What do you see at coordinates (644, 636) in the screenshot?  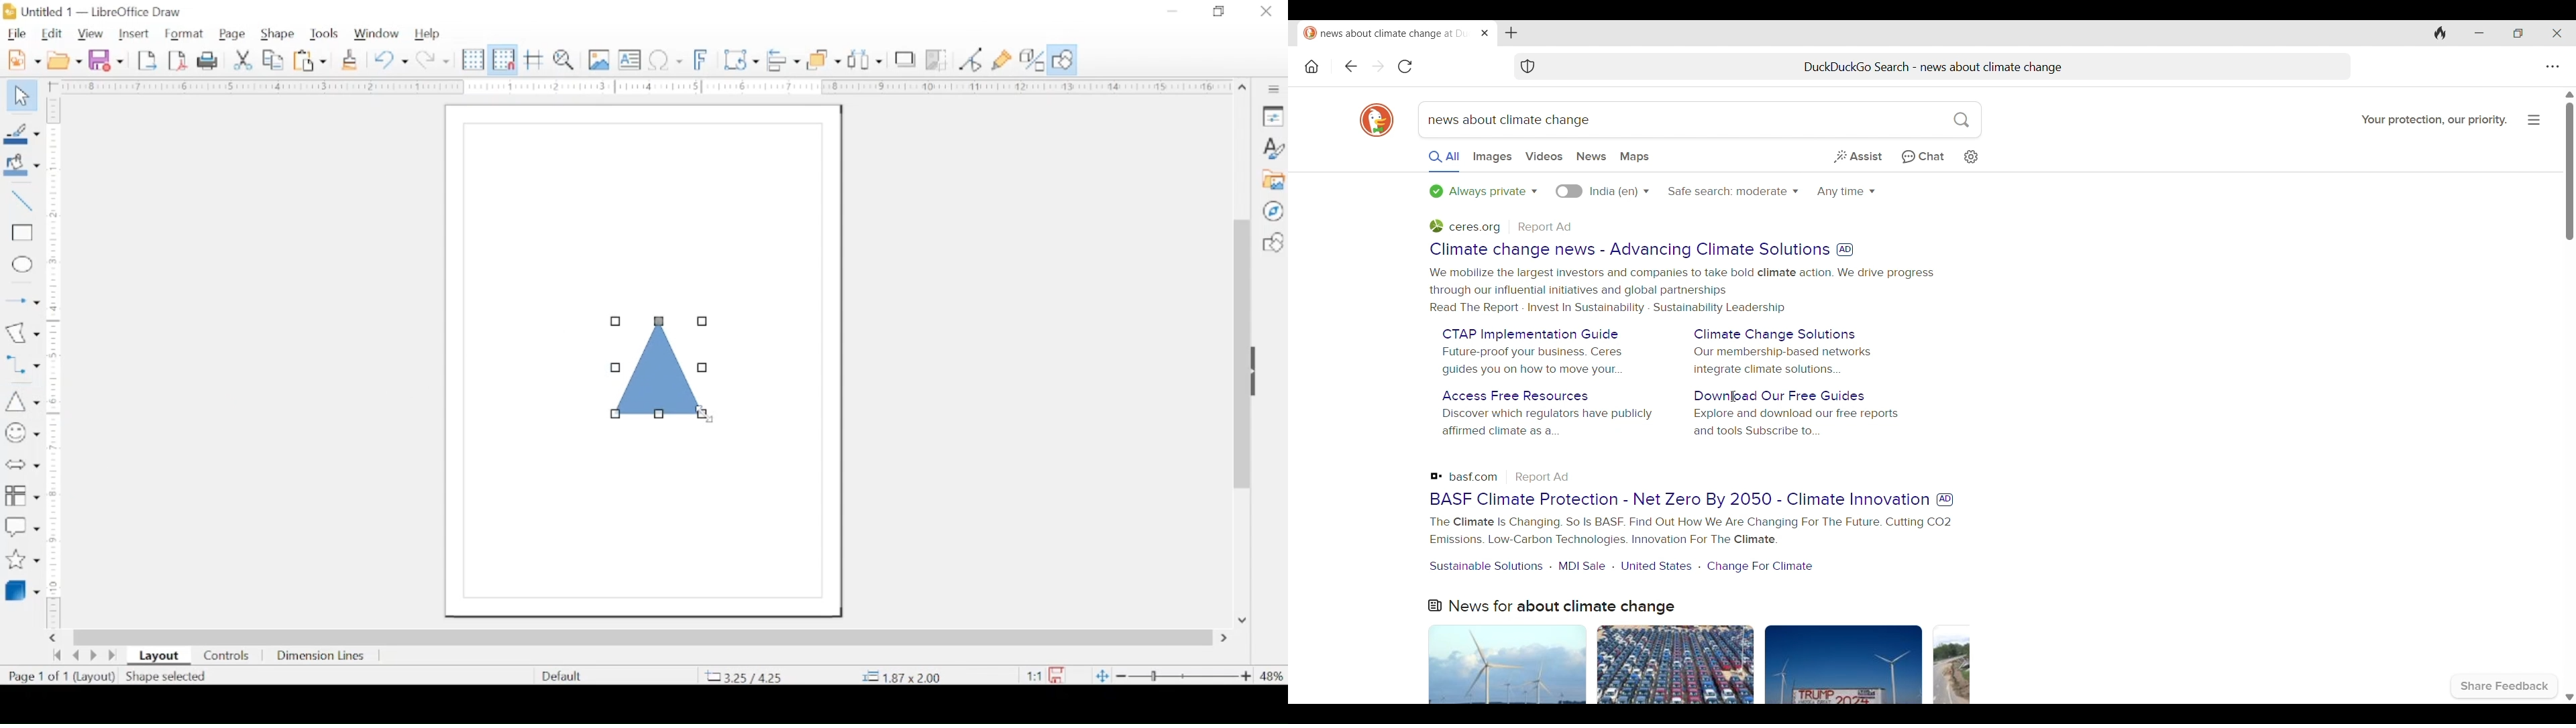 I see `scroll box` at bounding box center [644, 636].